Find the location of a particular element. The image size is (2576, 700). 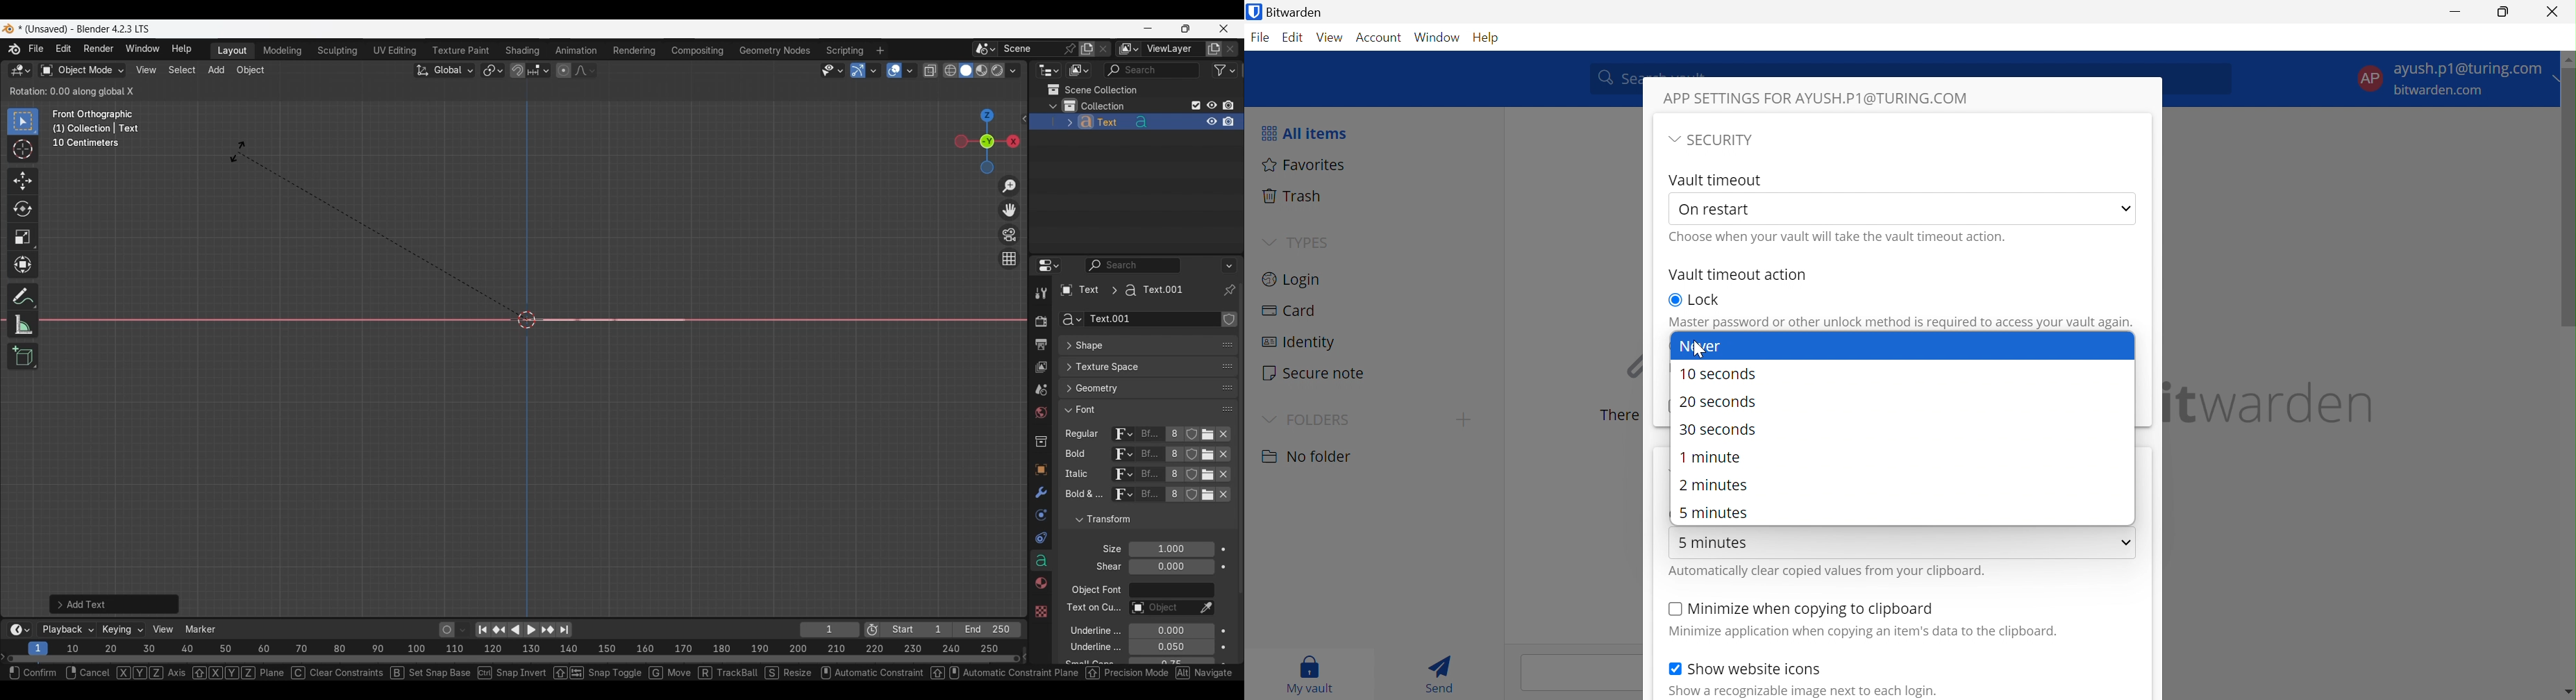

Rotation tool is located at coordinates (381, 226).